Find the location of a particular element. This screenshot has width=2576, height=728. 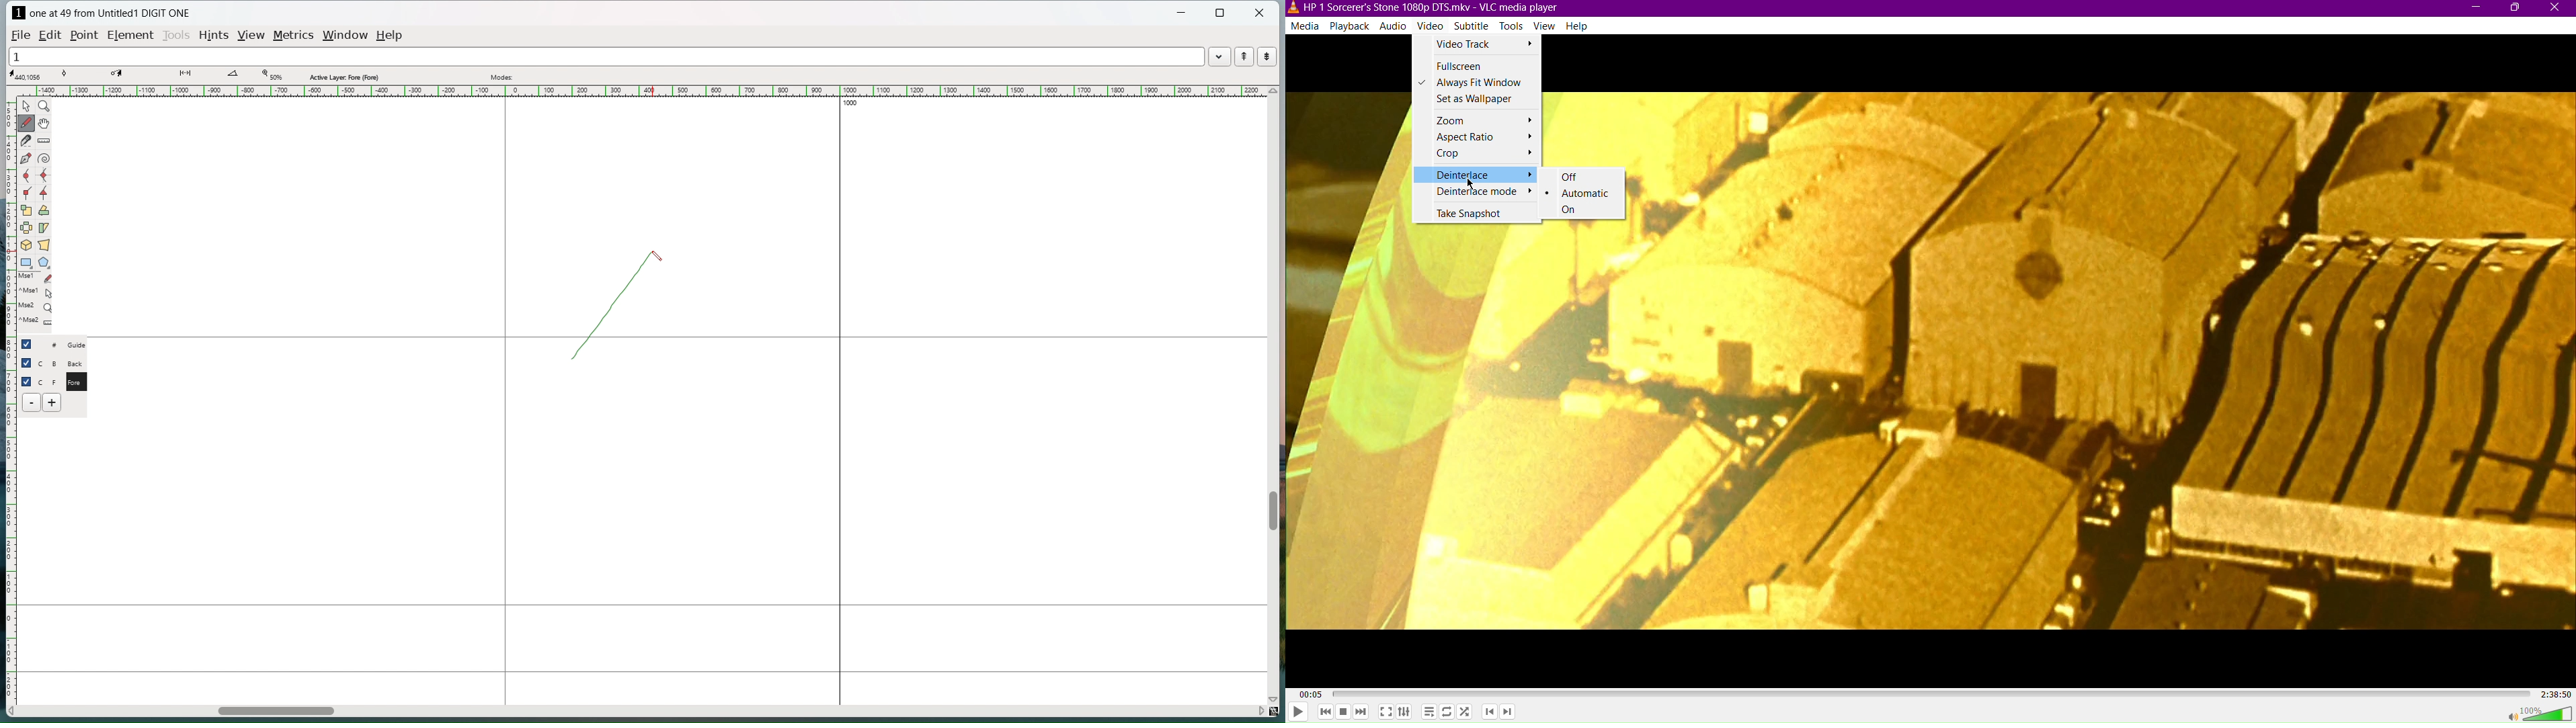

Deinterlace is located at coordinates (1476, 175).